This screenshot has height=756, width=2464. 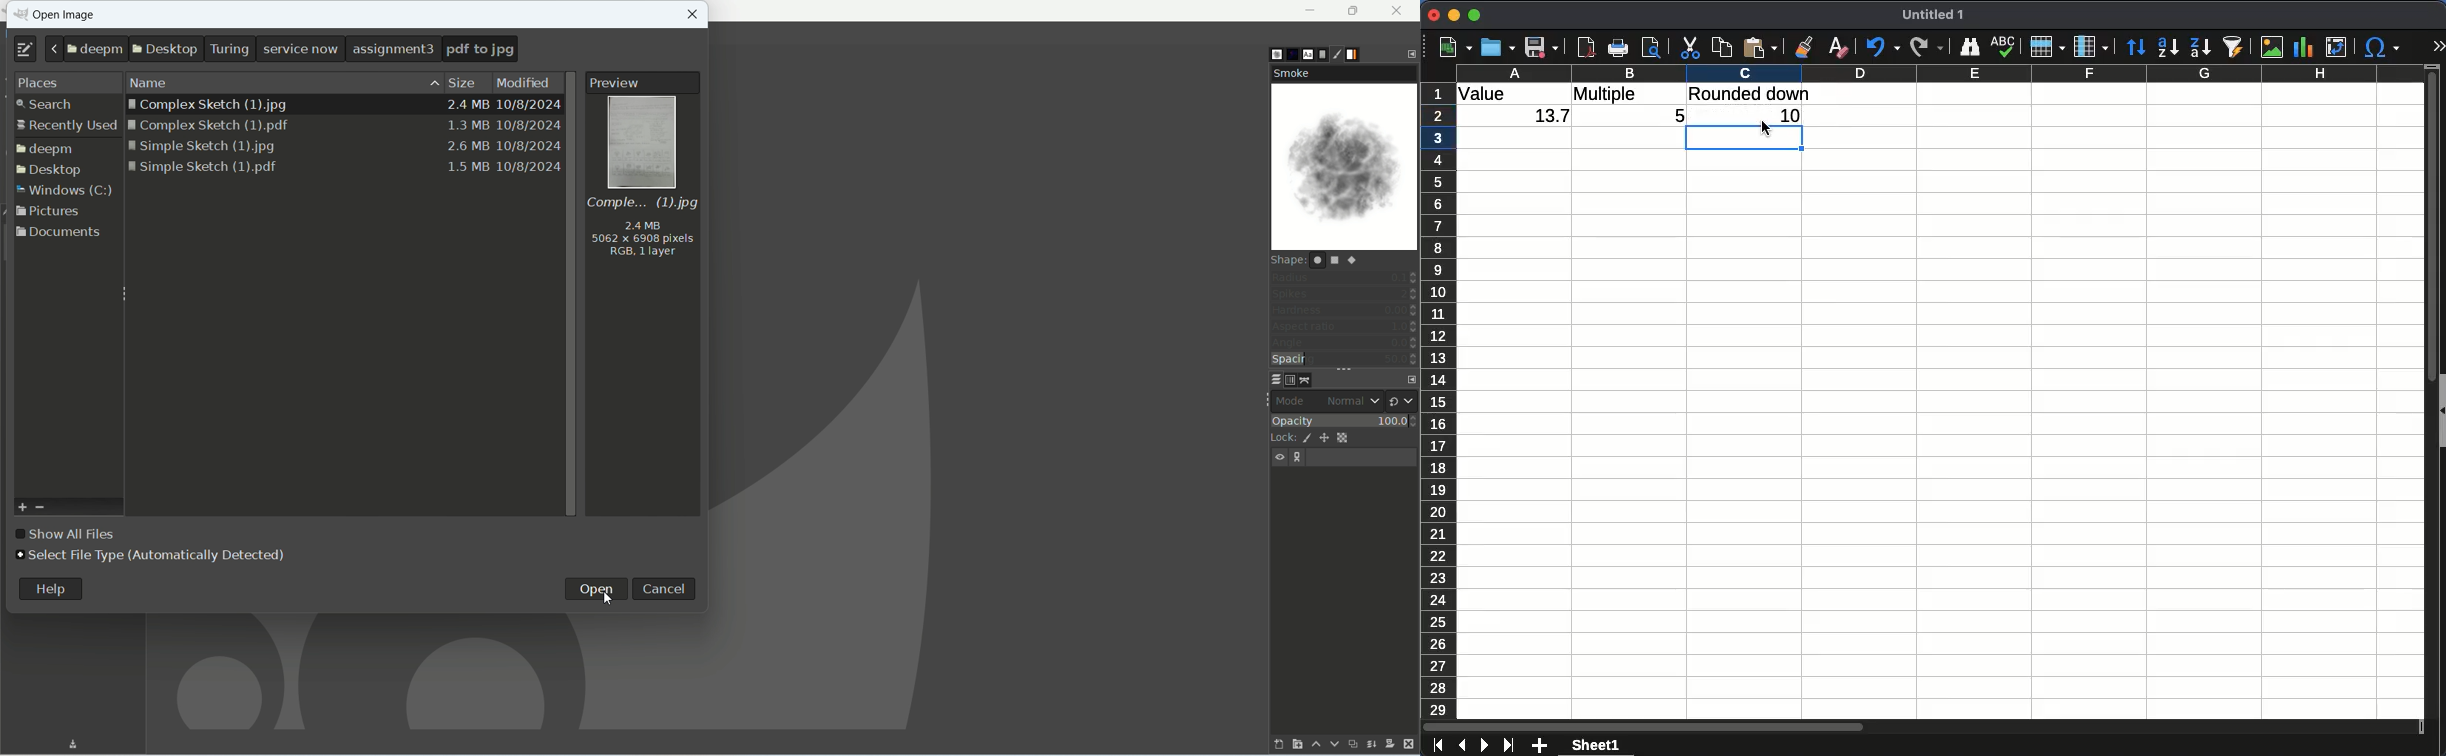 I want to click on paths, so click(x=1309, y=380).